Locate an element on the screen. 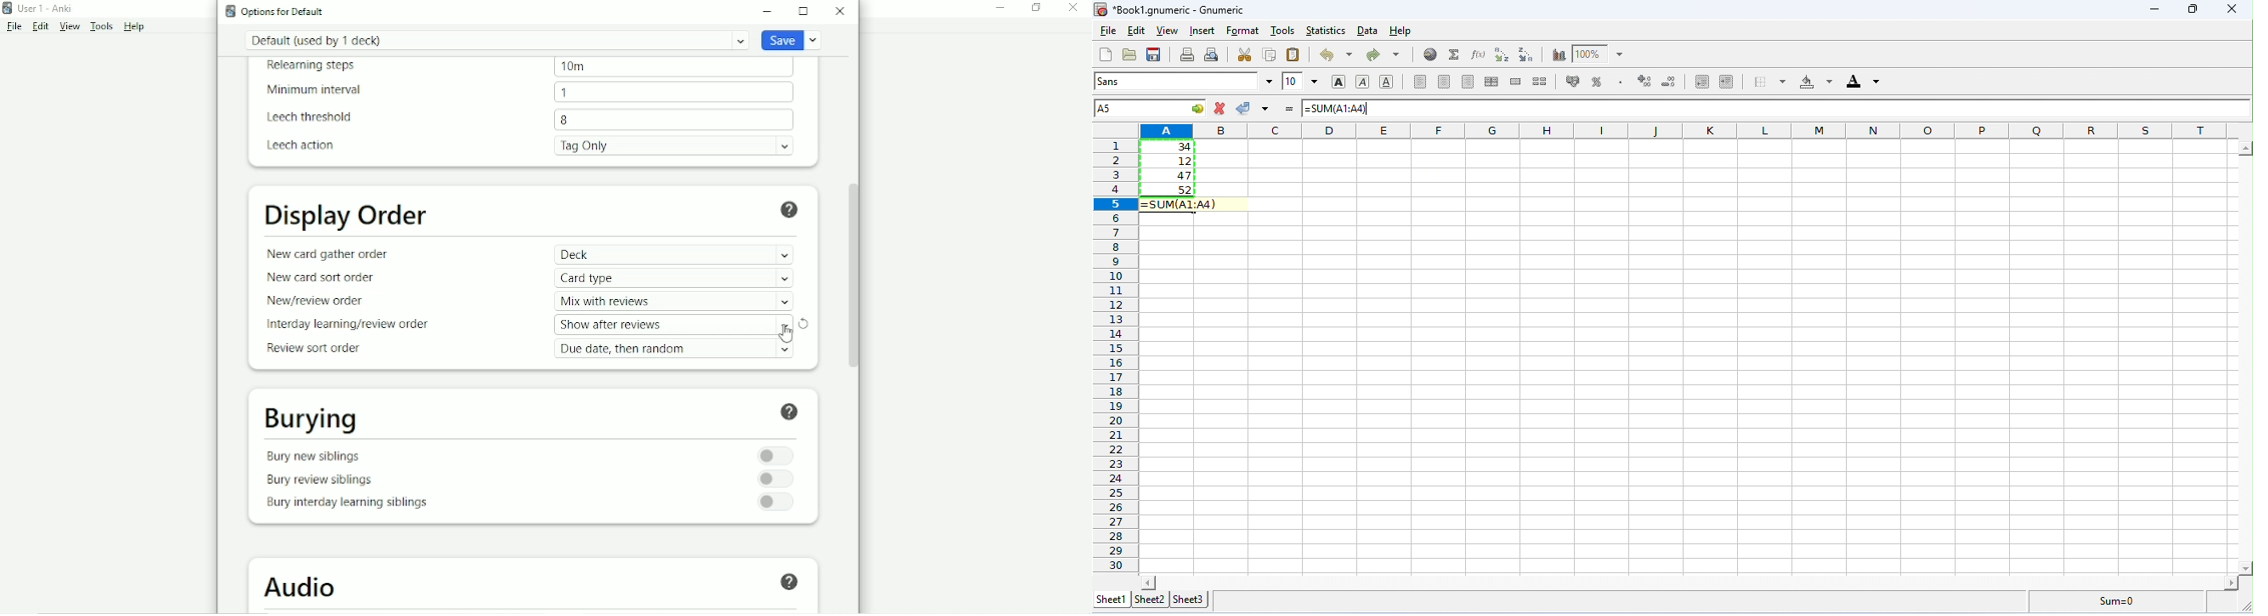  Toggle for bury new siblings is located at coordinates (776, 456).